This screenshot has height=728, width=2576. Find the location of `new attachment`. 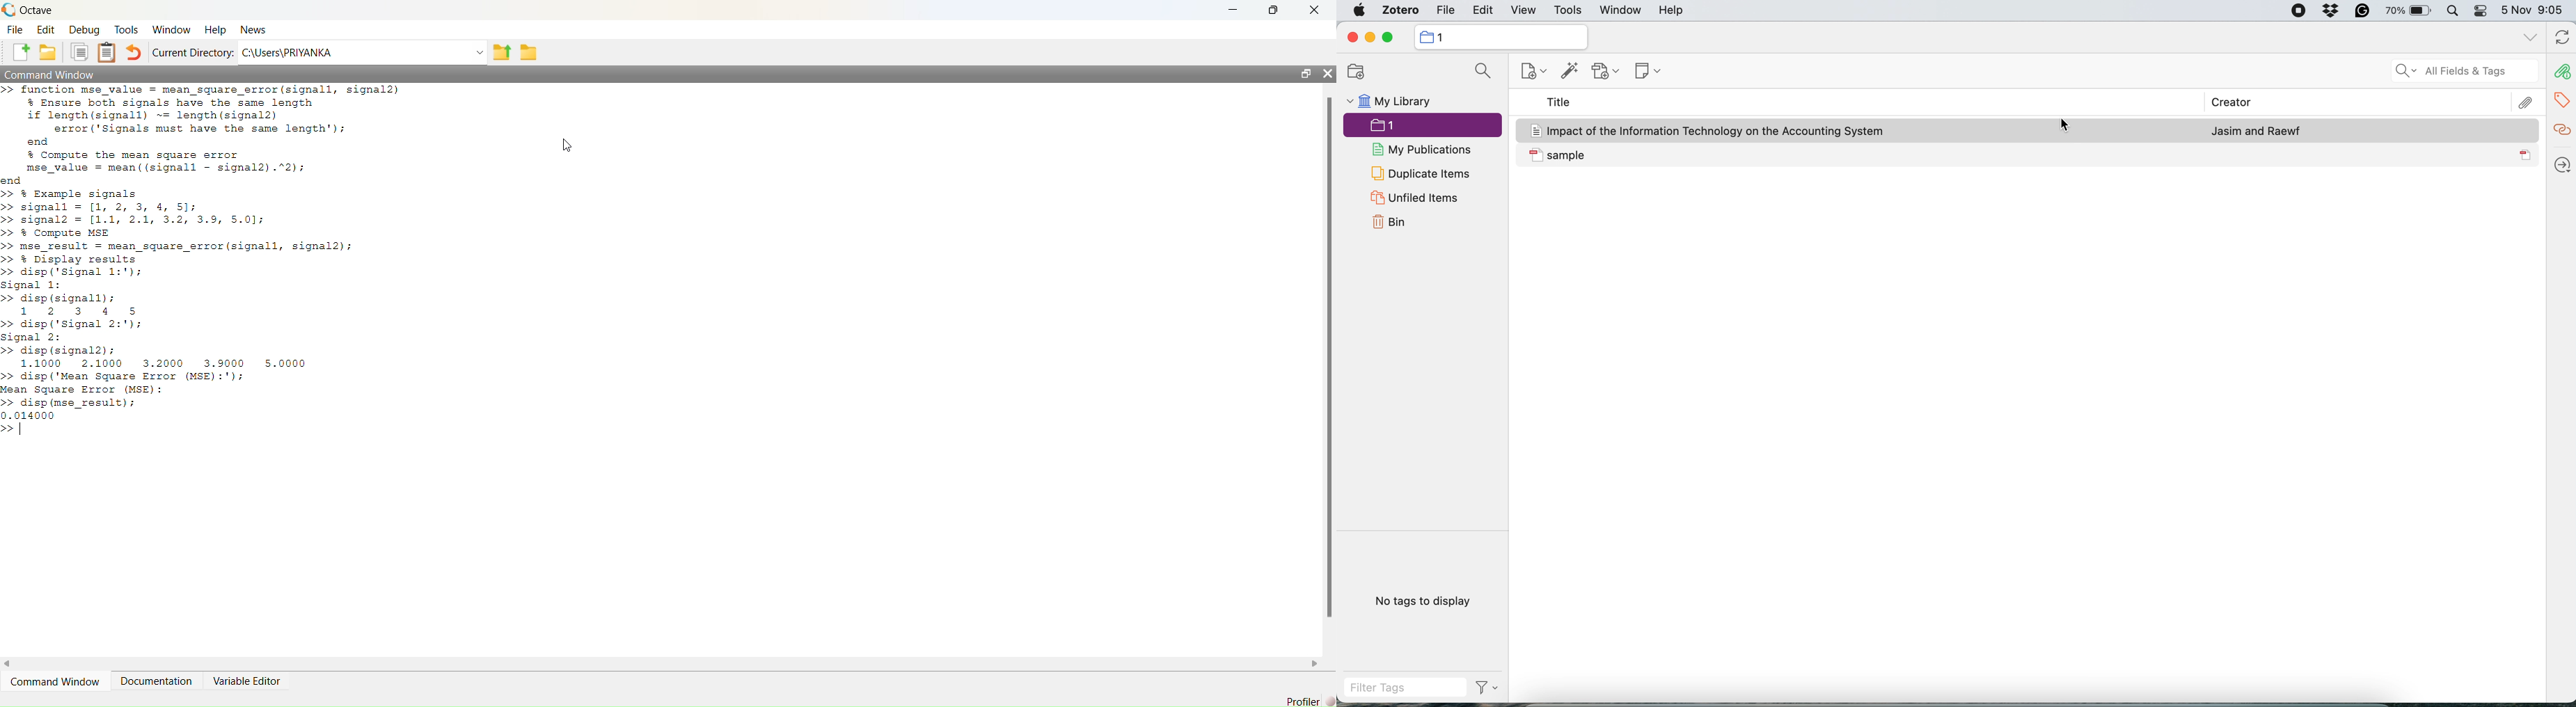

new attachment is located at coordinates (1607, 71).